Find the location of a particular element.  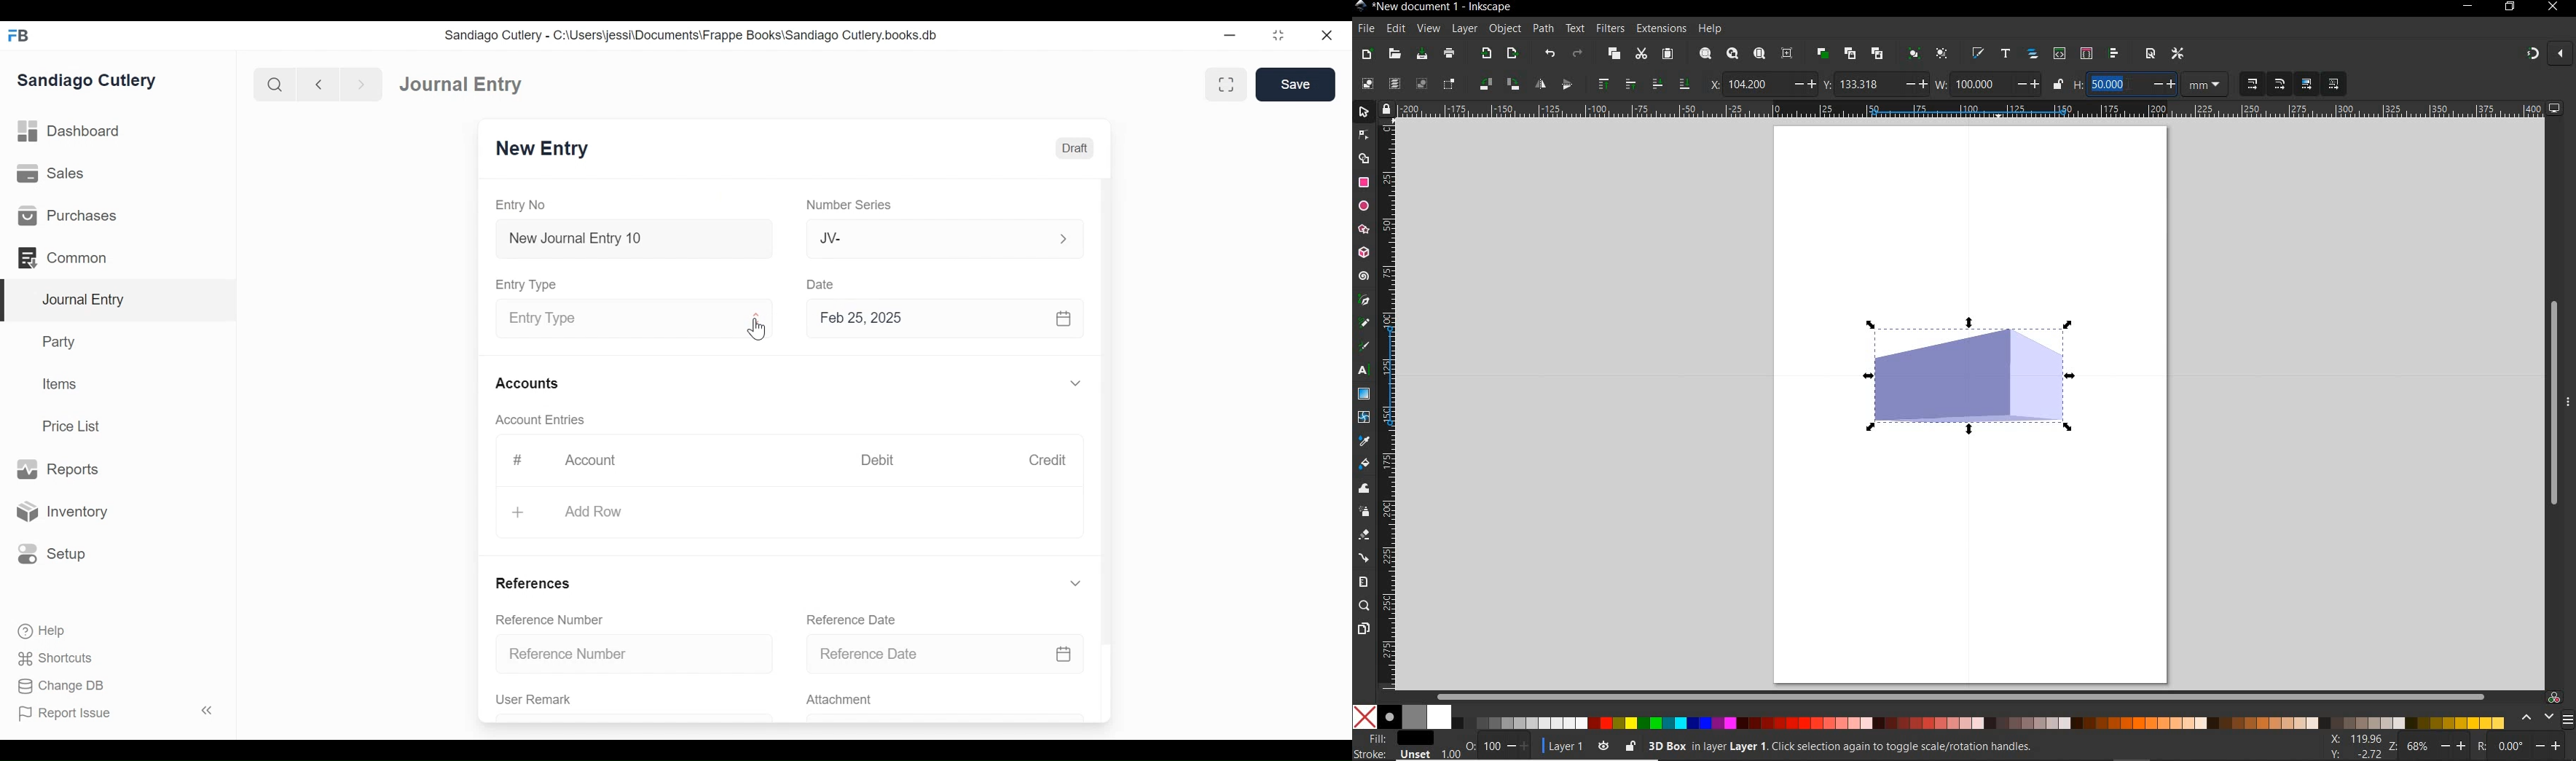

Expand is located at coordinates (1075, 583).